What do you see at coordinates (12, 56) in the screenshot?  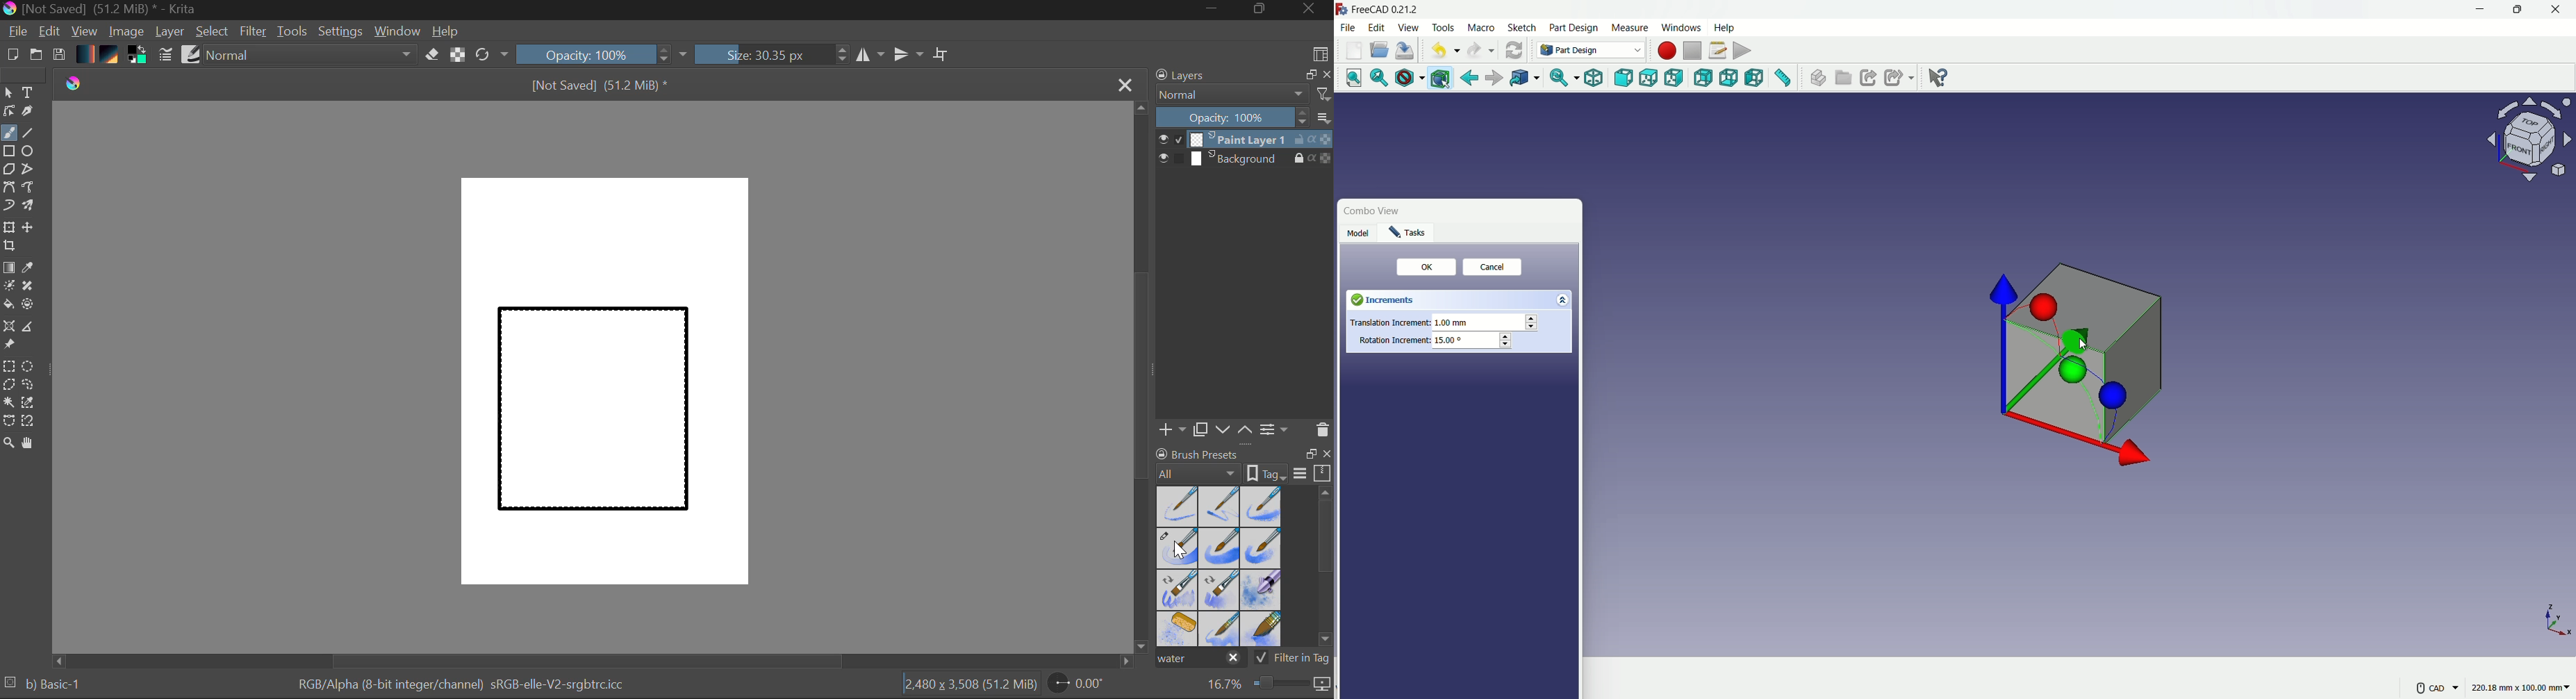 I see `New` at bounding box center [12, 56].